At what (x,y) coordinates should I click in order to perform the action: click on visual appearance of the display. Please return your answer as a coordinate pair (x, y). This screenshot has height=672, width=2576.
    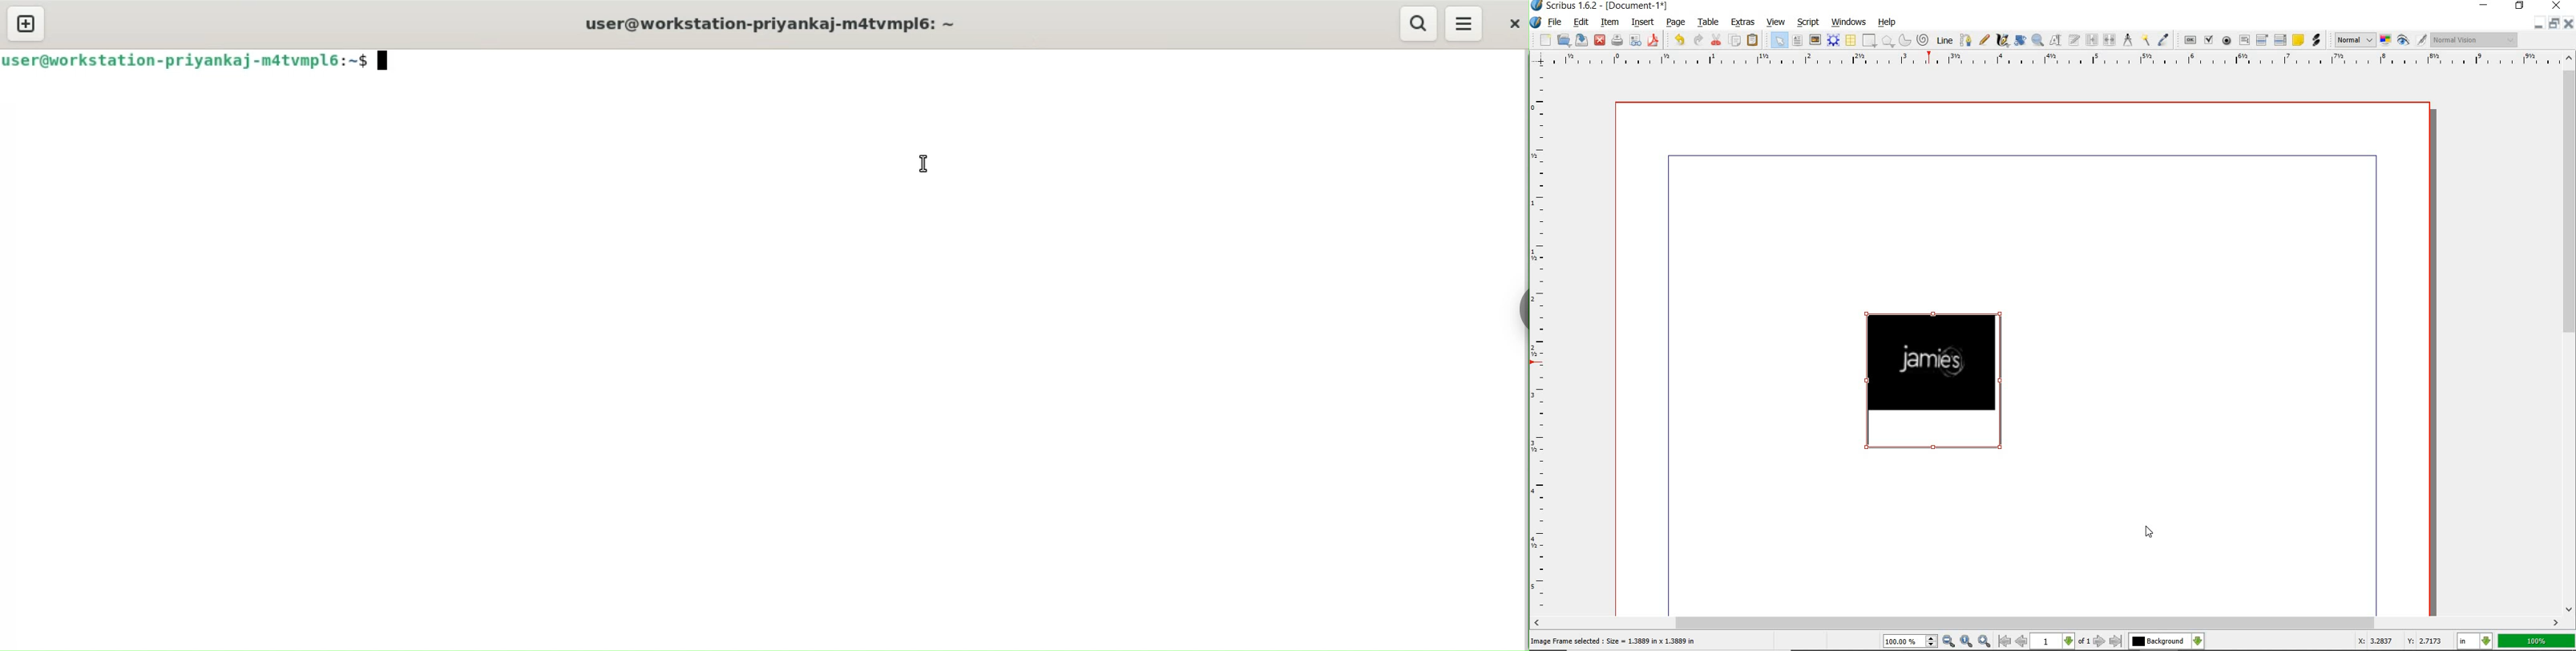
    Looking at the image, I should click on (2474, 41).